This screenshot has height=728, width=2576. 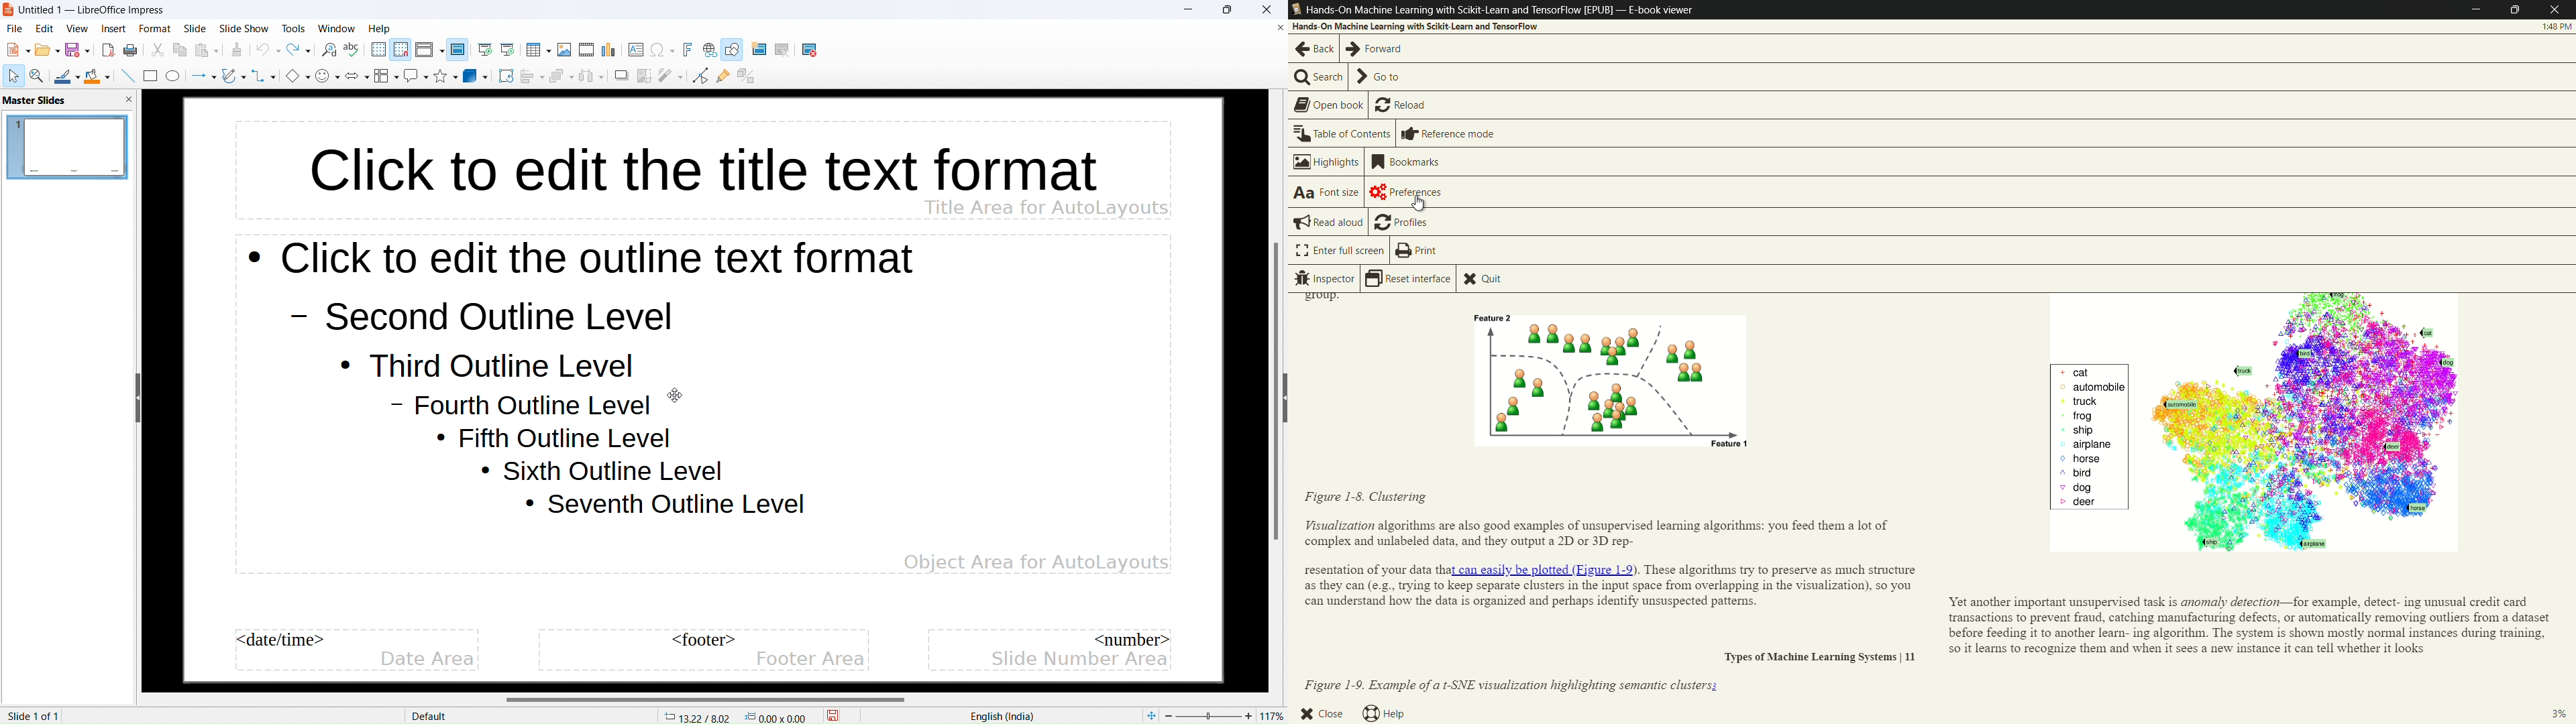 What do you see at coordinates (1447, 134) in the screenshot?
I see `reference mode` at bounding box center [1447, 134].